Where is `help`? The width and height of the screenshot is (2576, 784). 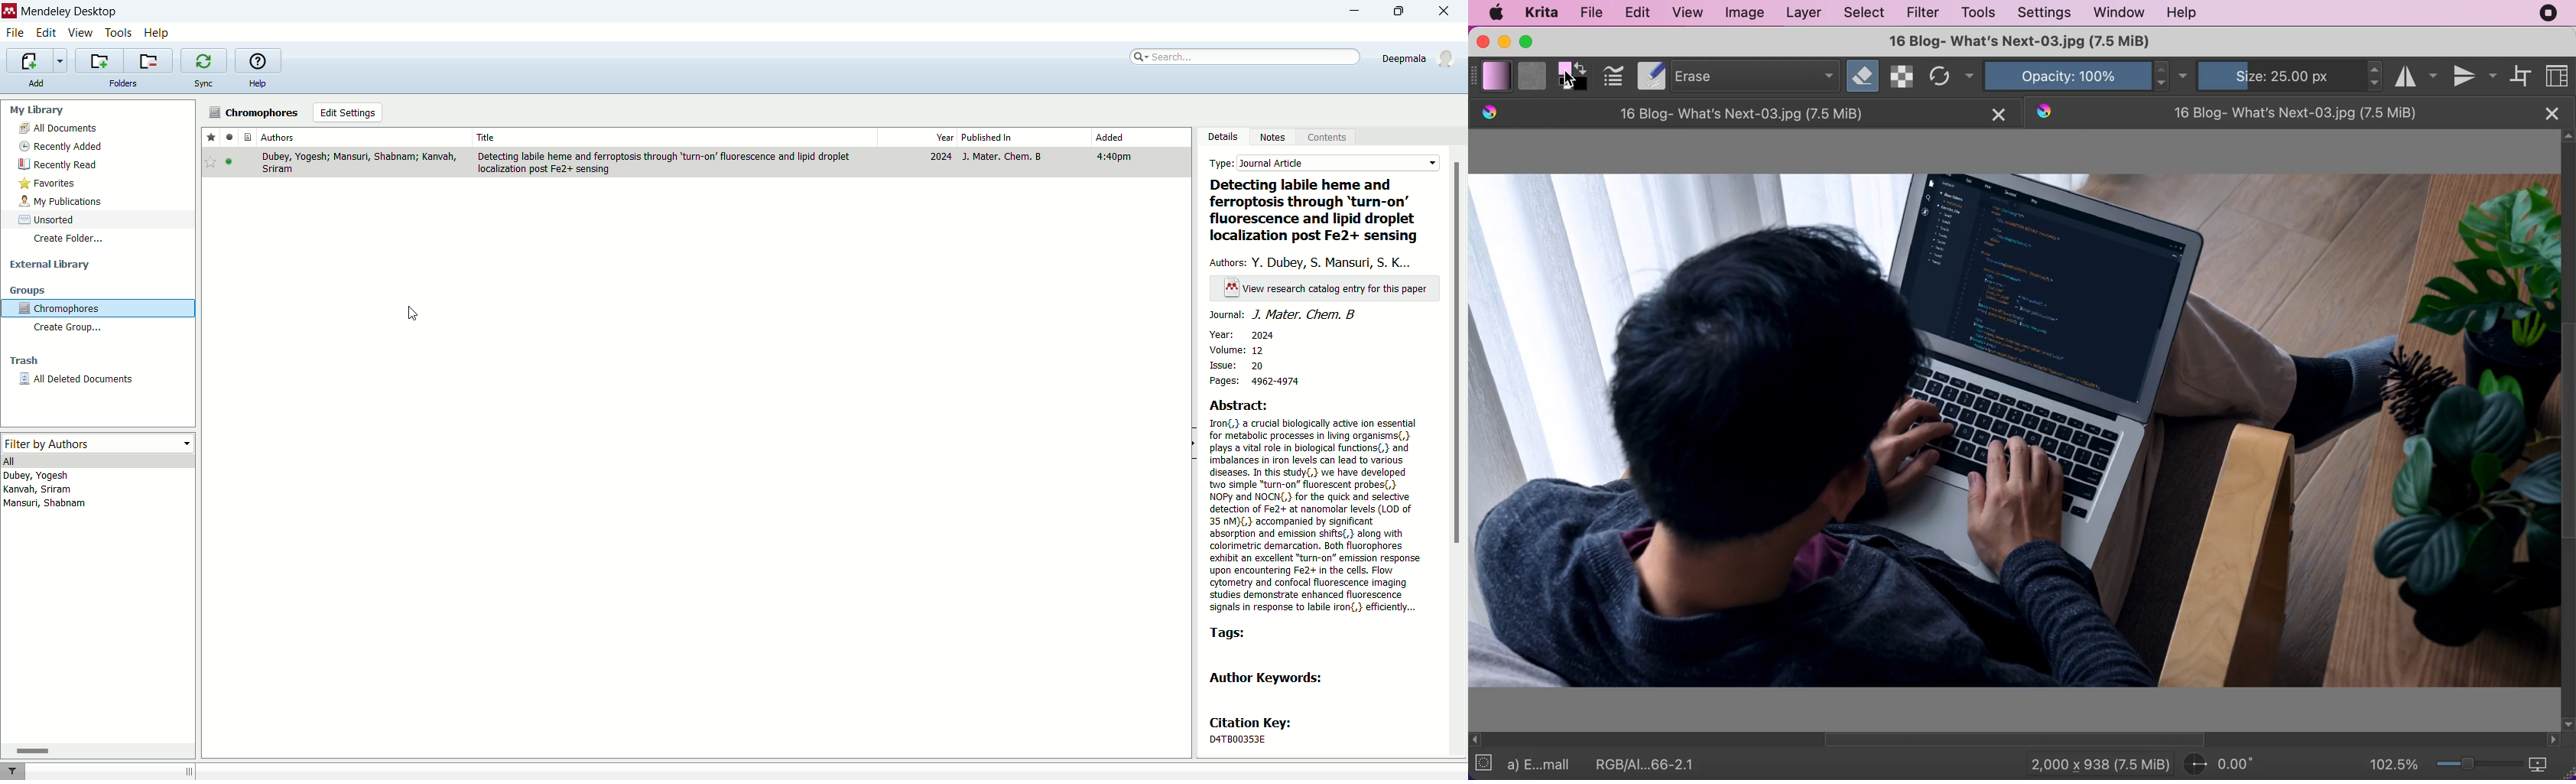
help is located at coordinates (2182, 14).